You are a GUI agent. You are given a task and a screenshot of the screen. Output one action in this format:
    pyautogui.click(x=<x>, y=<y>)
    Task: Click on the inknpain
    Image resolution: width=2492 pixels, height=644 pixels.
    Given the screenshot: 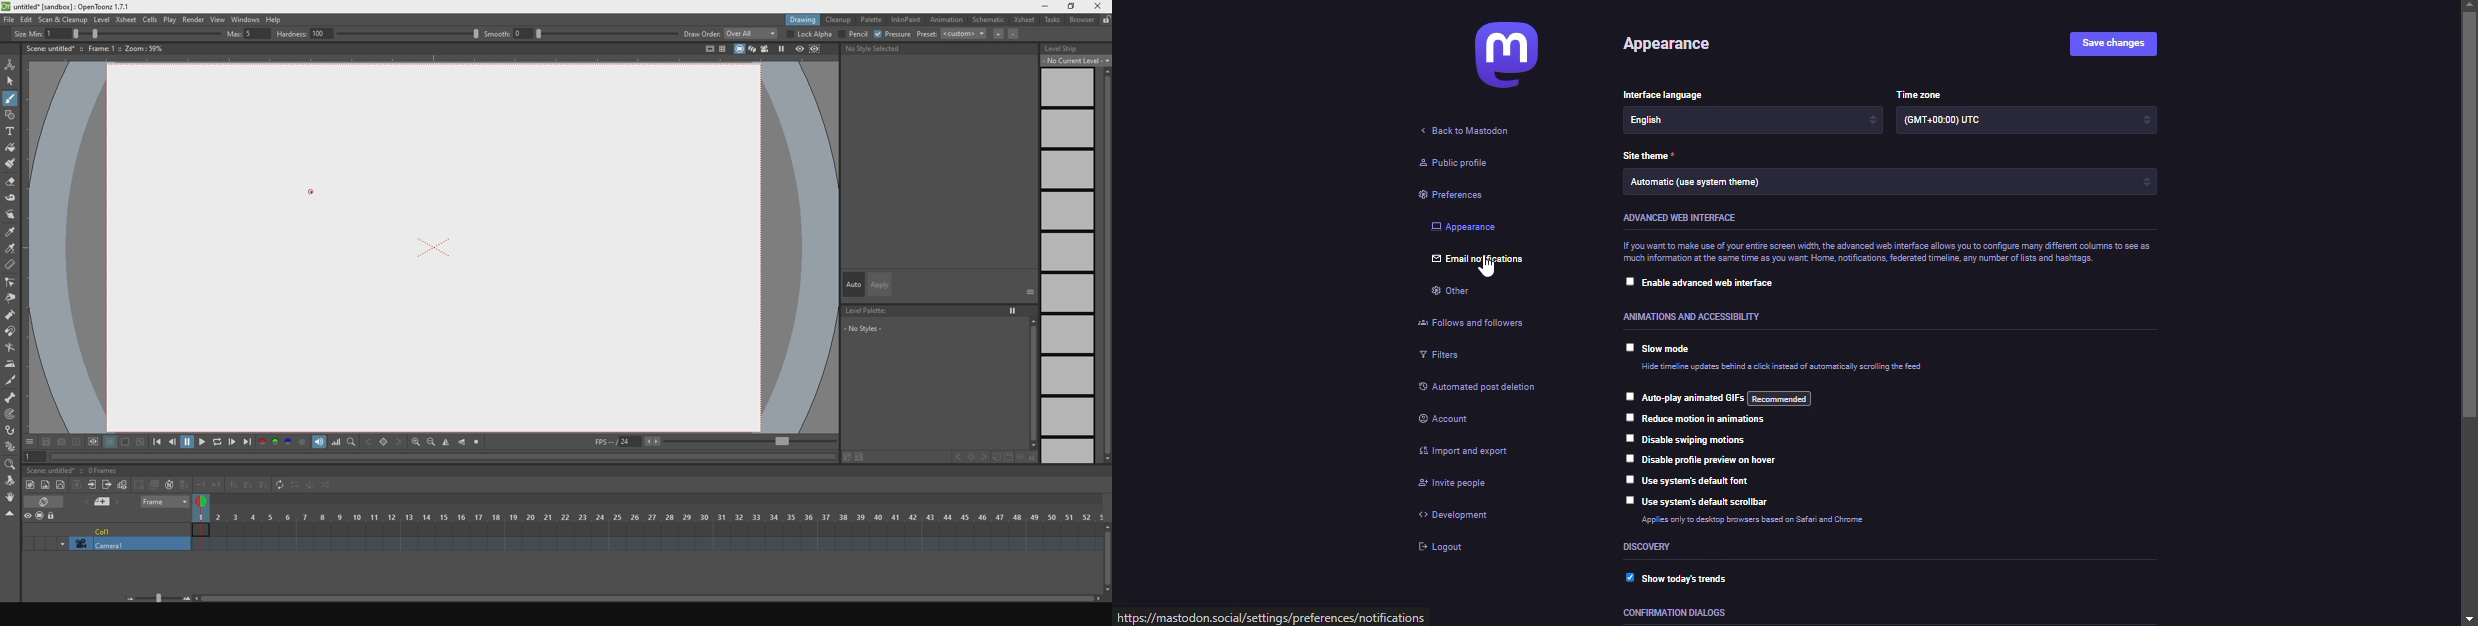 What is the action you would take?
    pyautogui.click(x=908, y=21)
    